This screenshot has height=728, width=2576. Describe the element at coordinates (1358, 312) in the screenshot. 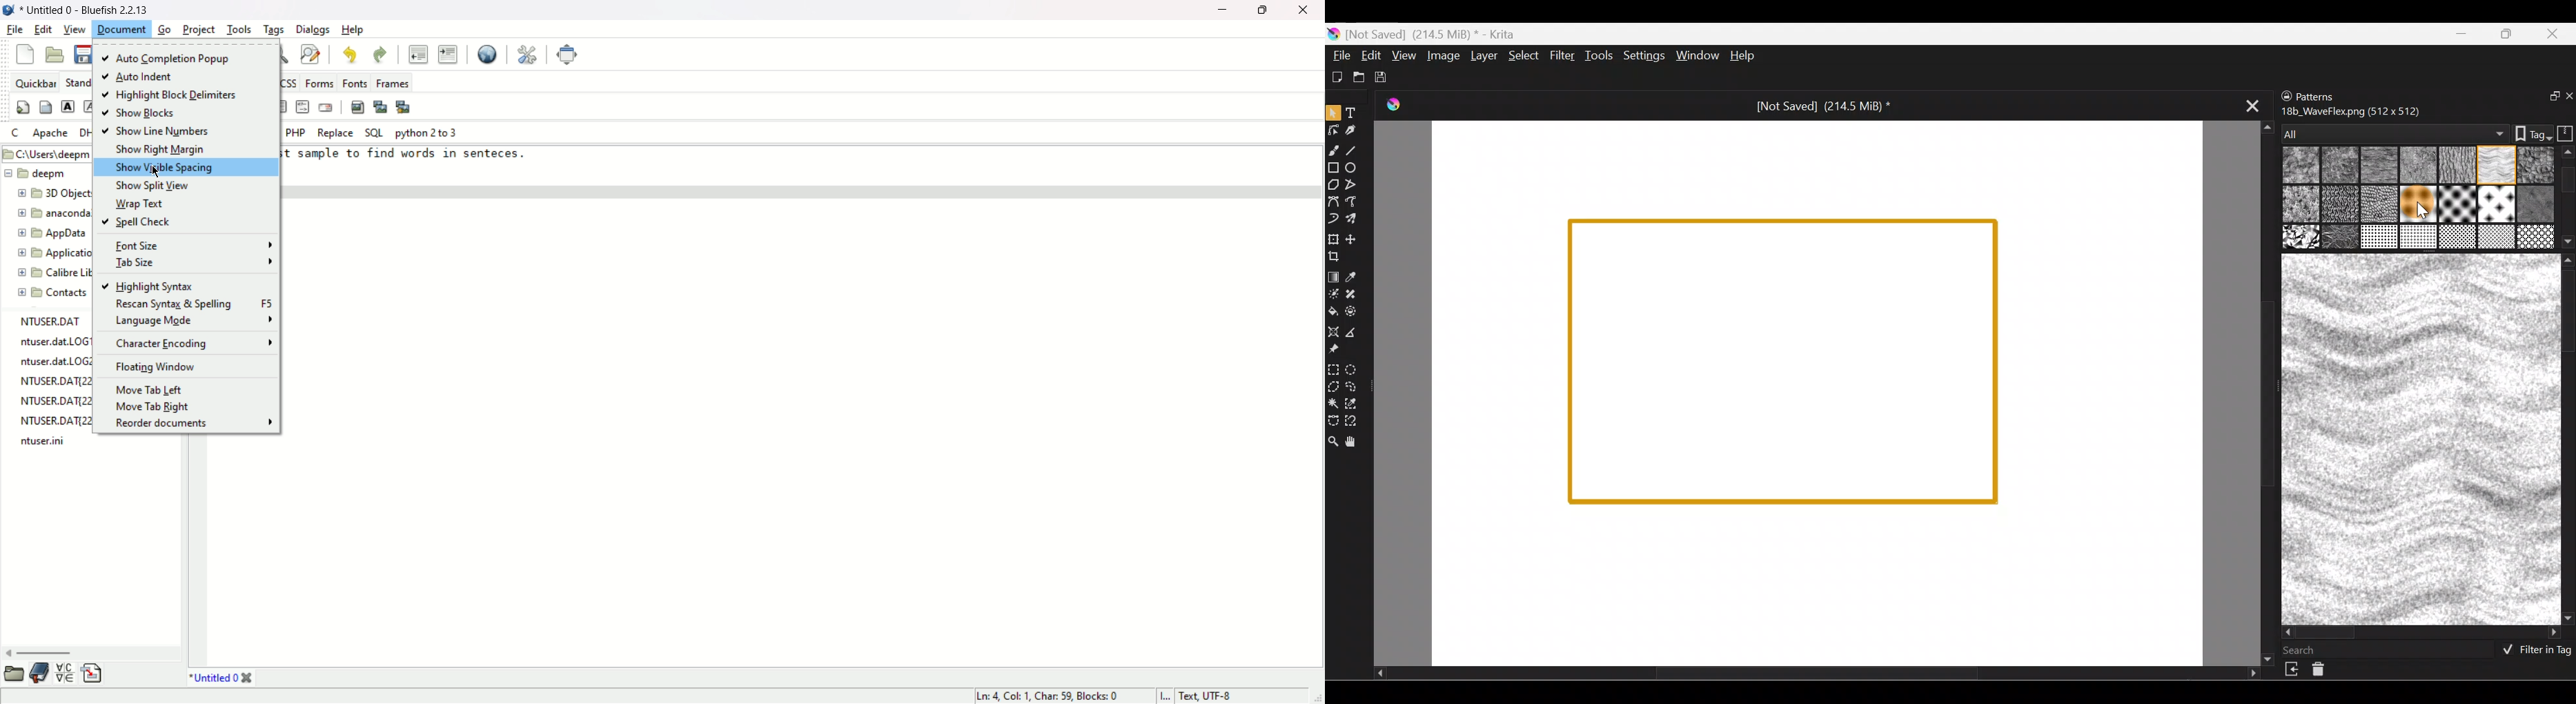

I see `Enclose & fill tool` at that location.